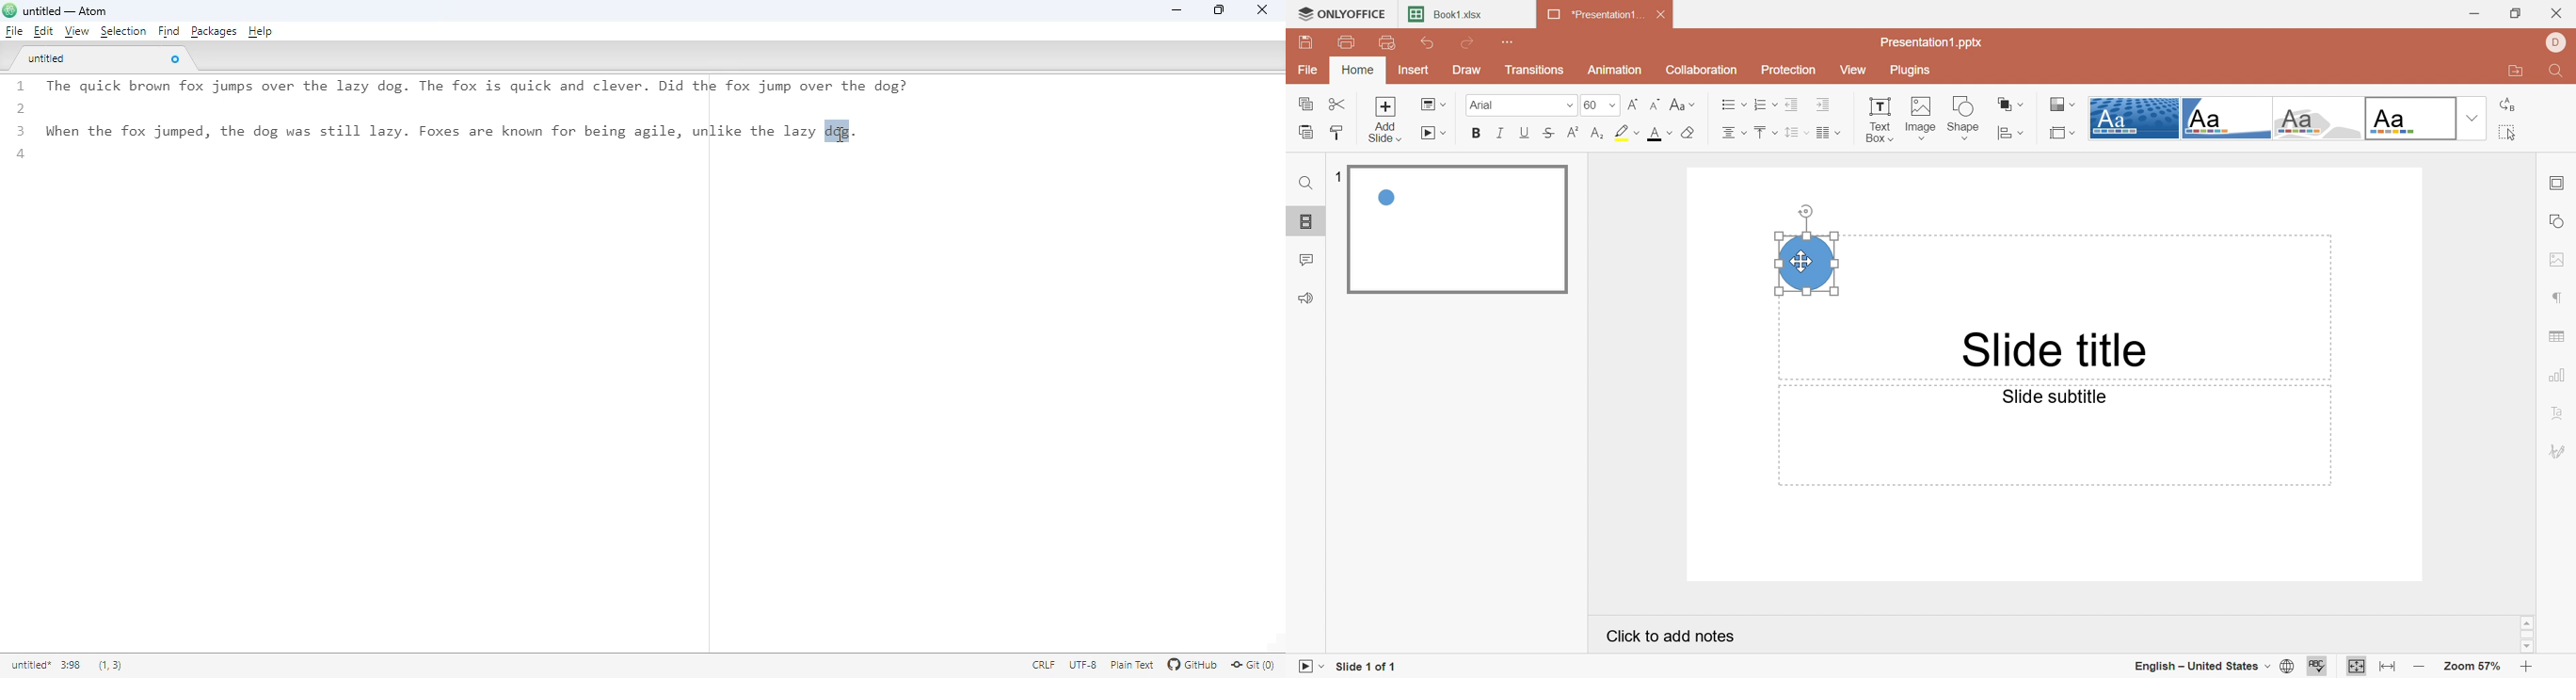 Image resolution: width=2576 pixels, height=700 pixels. Describe the element at coordinates (2560, 71) in the screenshot. I see `Find` at that location.